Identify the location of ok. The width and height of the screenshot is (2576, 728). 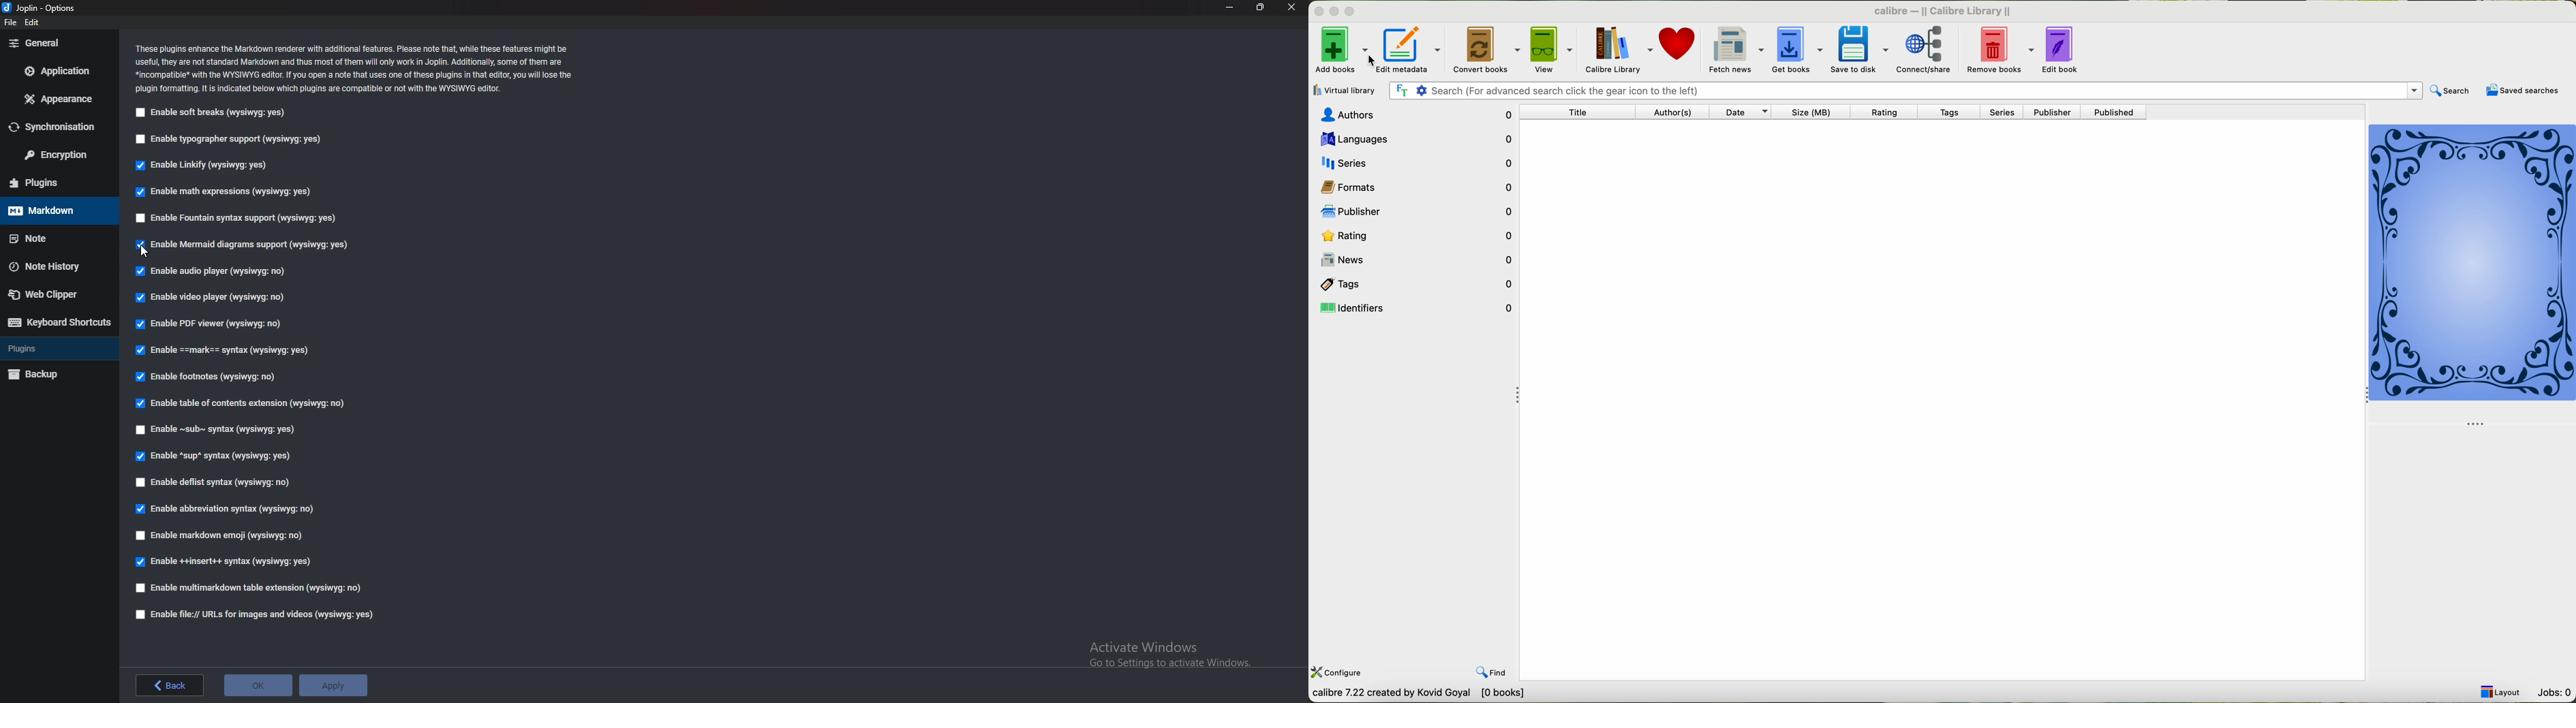
(258, 685).